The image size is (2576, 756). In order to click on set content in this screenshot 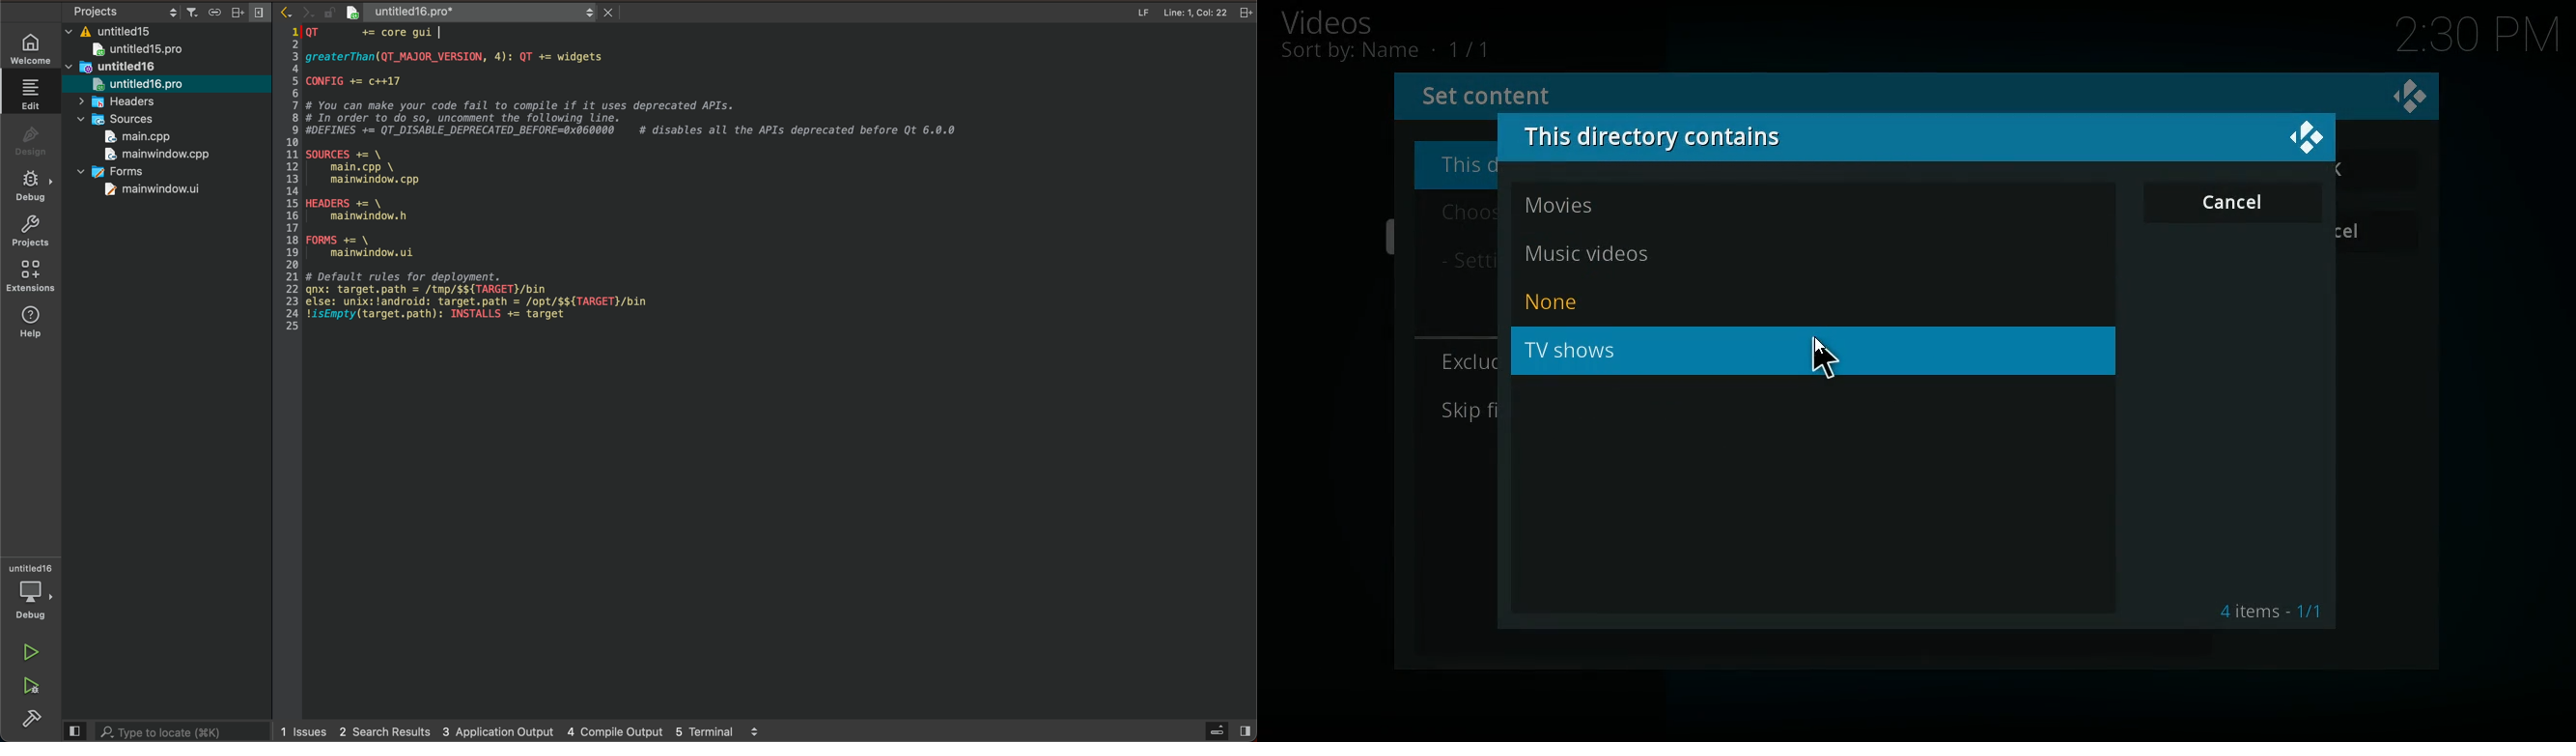, I will do `click(1498, 95)`.